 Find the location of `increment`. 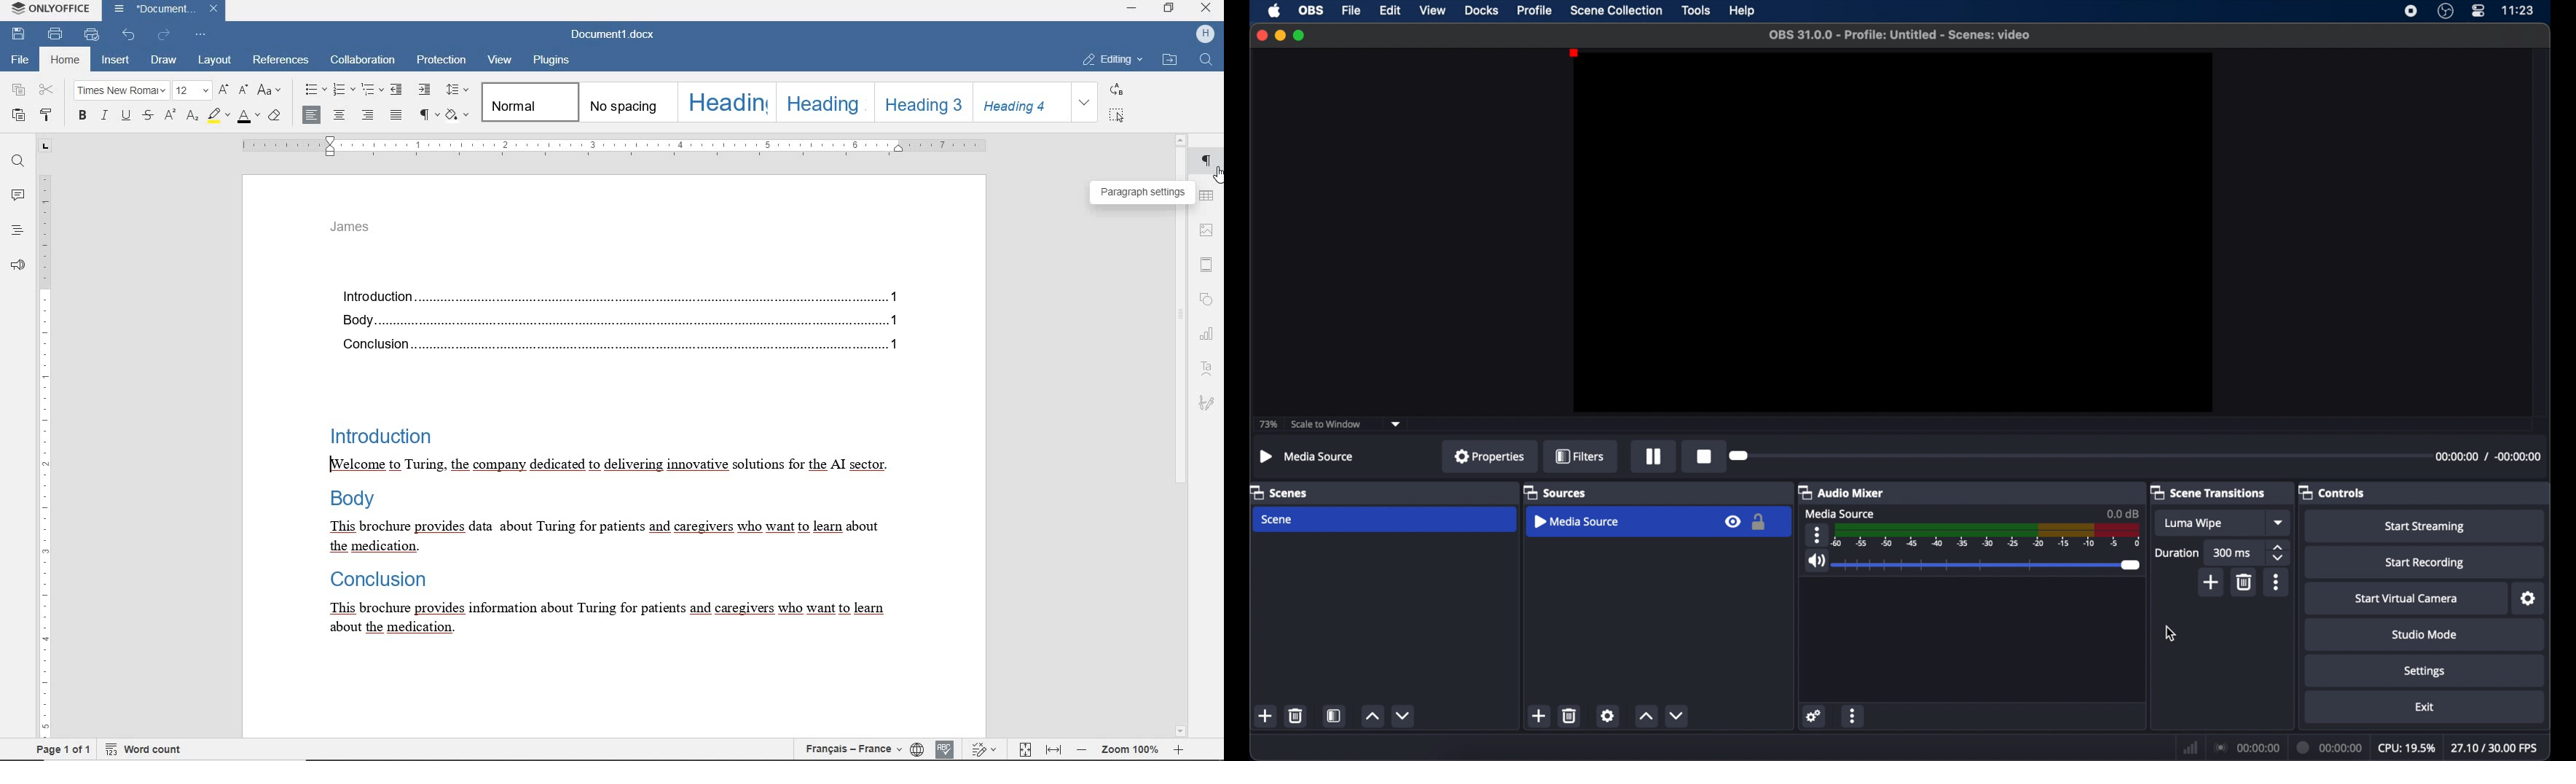

increment is located at coordinates (1646, 717).